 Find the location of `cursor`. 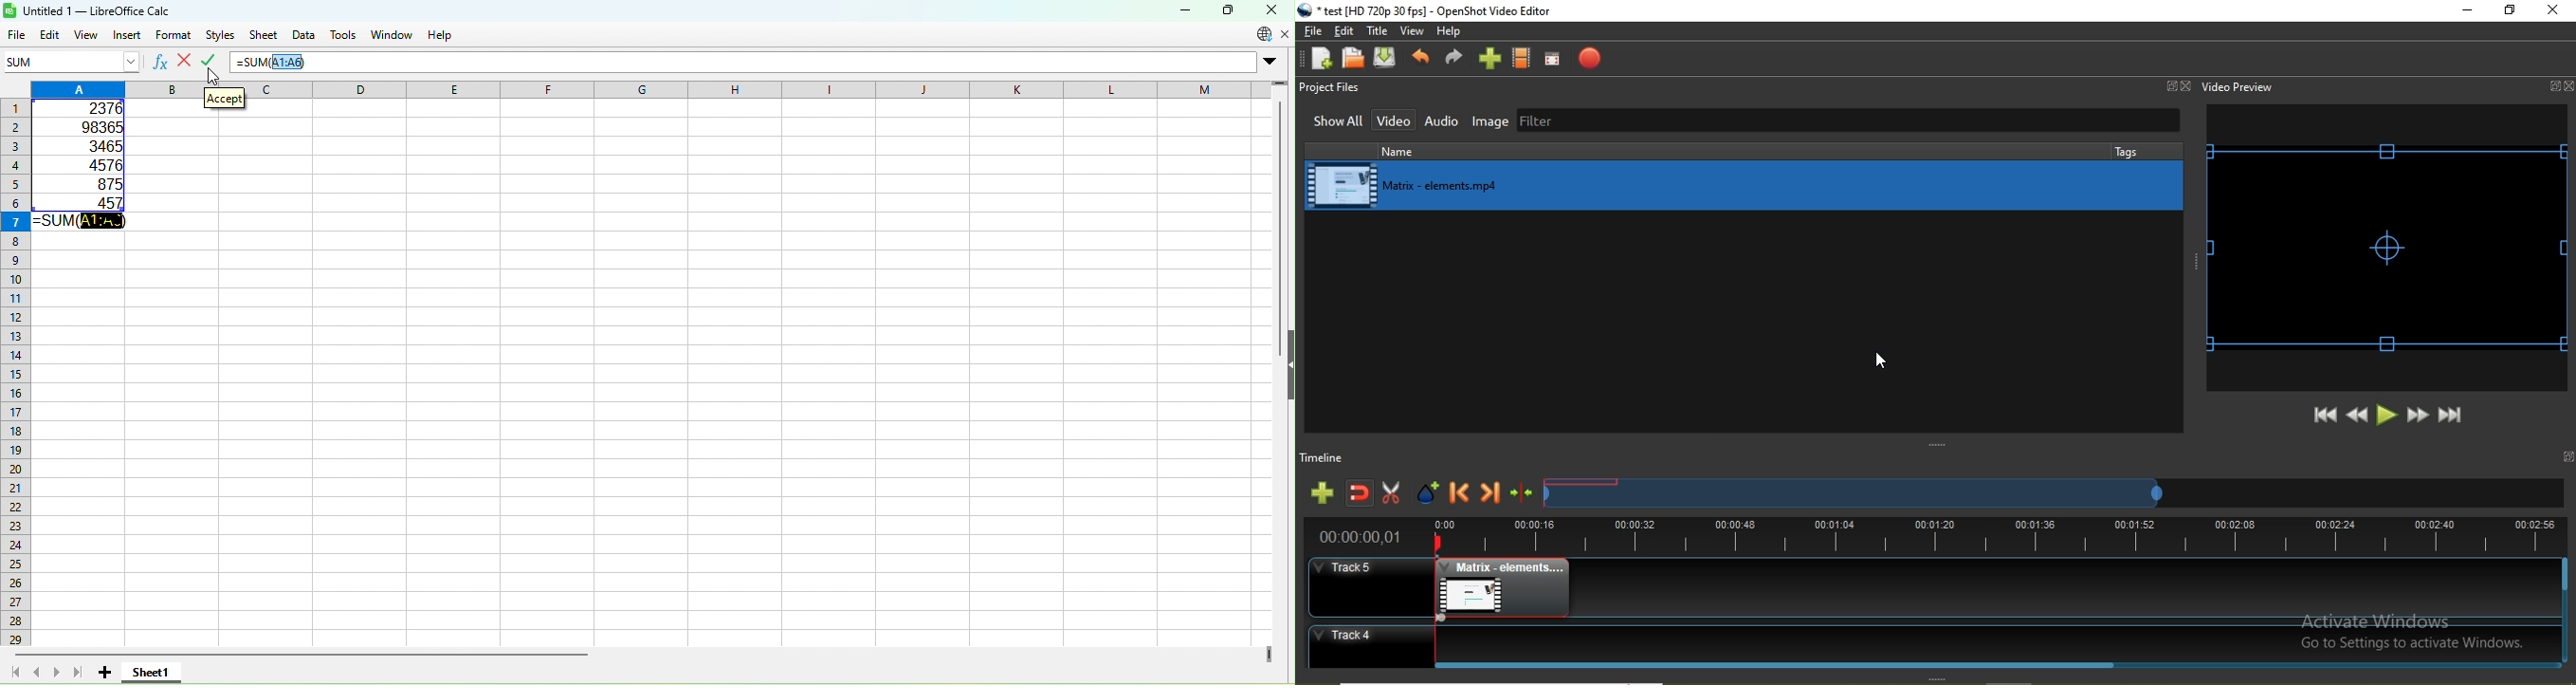

cursor is located at coordinates (1879, 359).